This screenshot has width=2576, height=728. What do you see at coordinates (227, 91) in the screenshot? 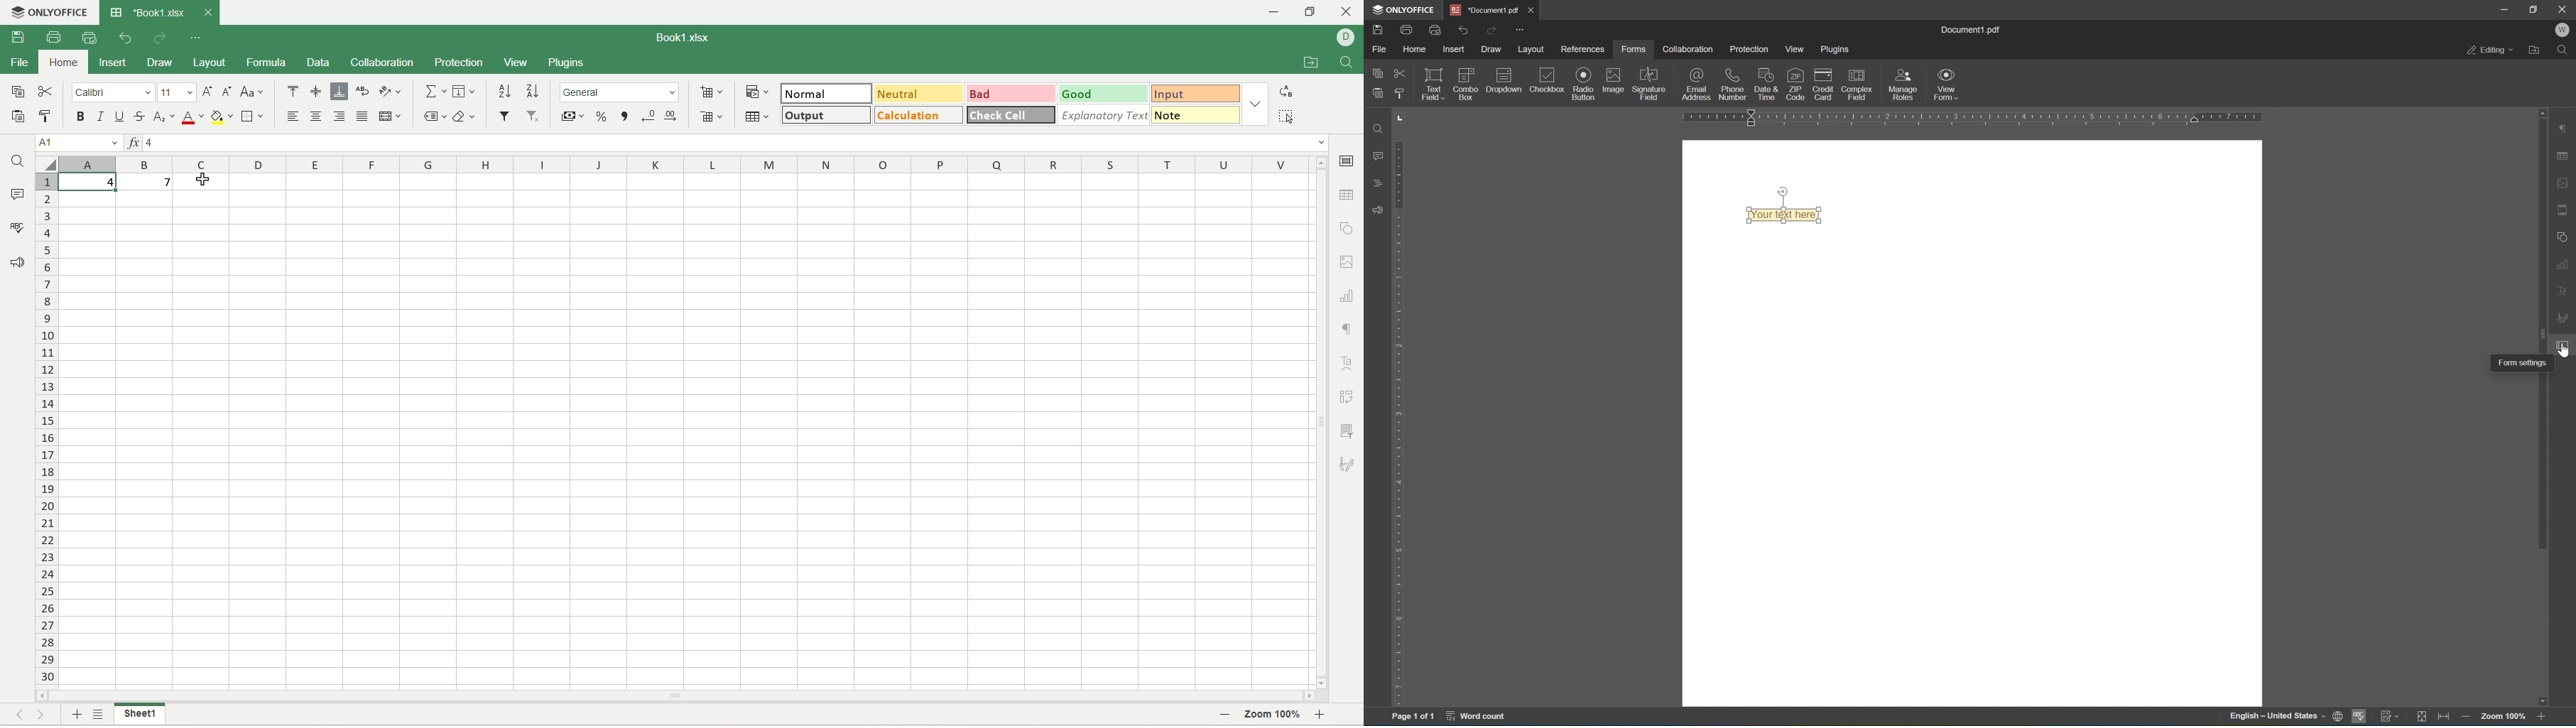
I see `decrease size` at bounding box center [227, 91].